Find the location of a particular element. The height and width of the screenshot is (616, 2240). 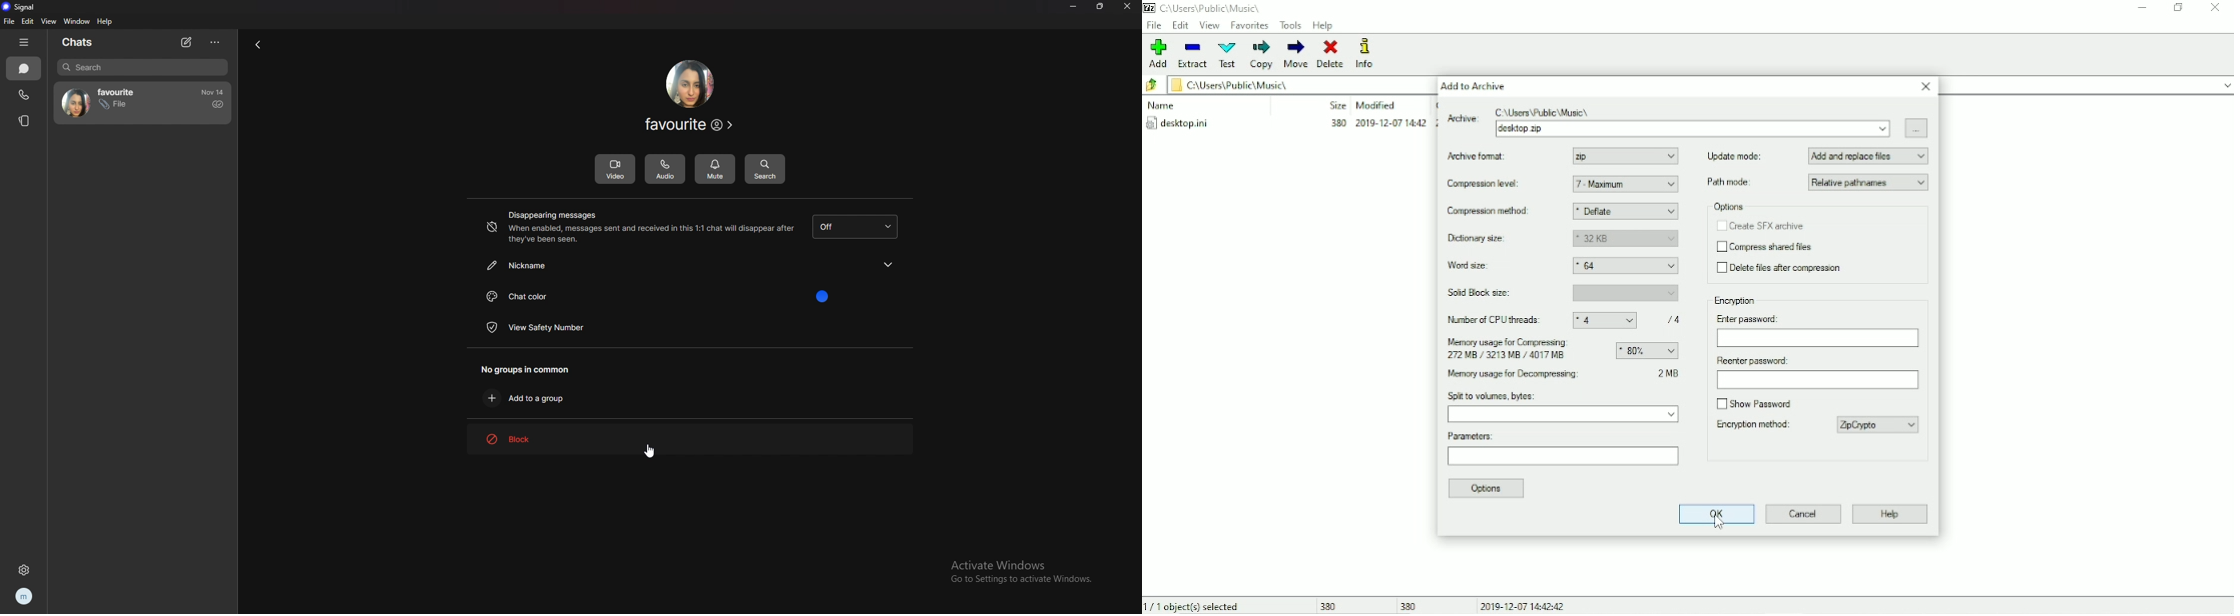

cursor is located at coordinates (648, 450).